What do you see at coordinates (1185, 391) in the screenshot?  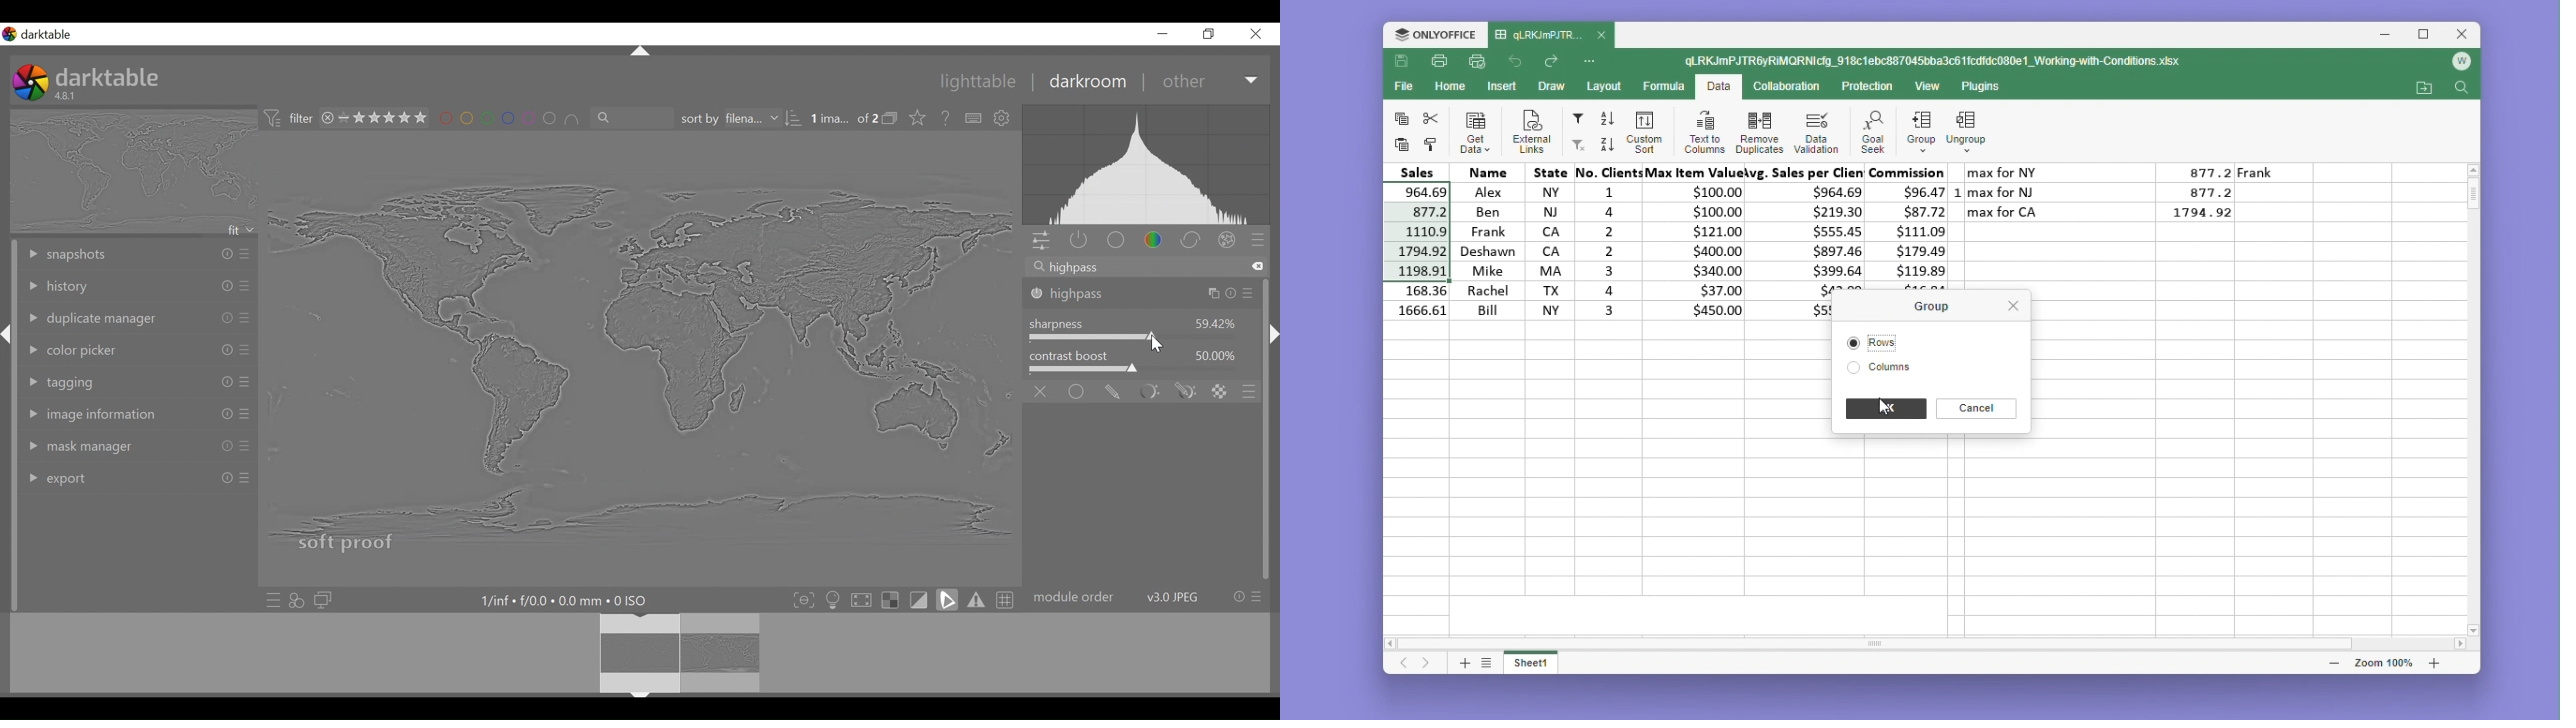 I see `drawn and parametric mask` at bounding box center [1185, 391].